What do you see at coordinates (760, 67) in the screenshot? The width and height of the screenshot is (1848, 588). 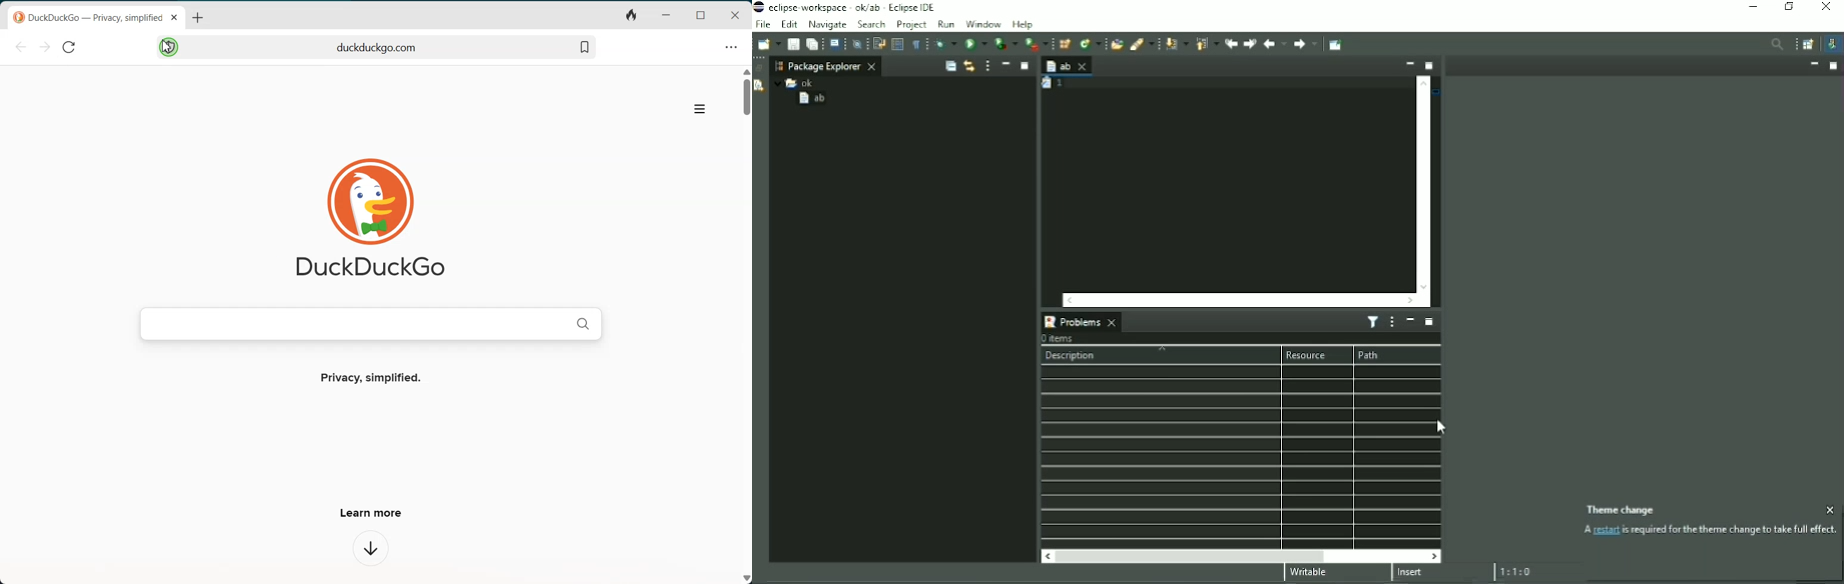 I see `Restore` at bounding box center [760, 67].